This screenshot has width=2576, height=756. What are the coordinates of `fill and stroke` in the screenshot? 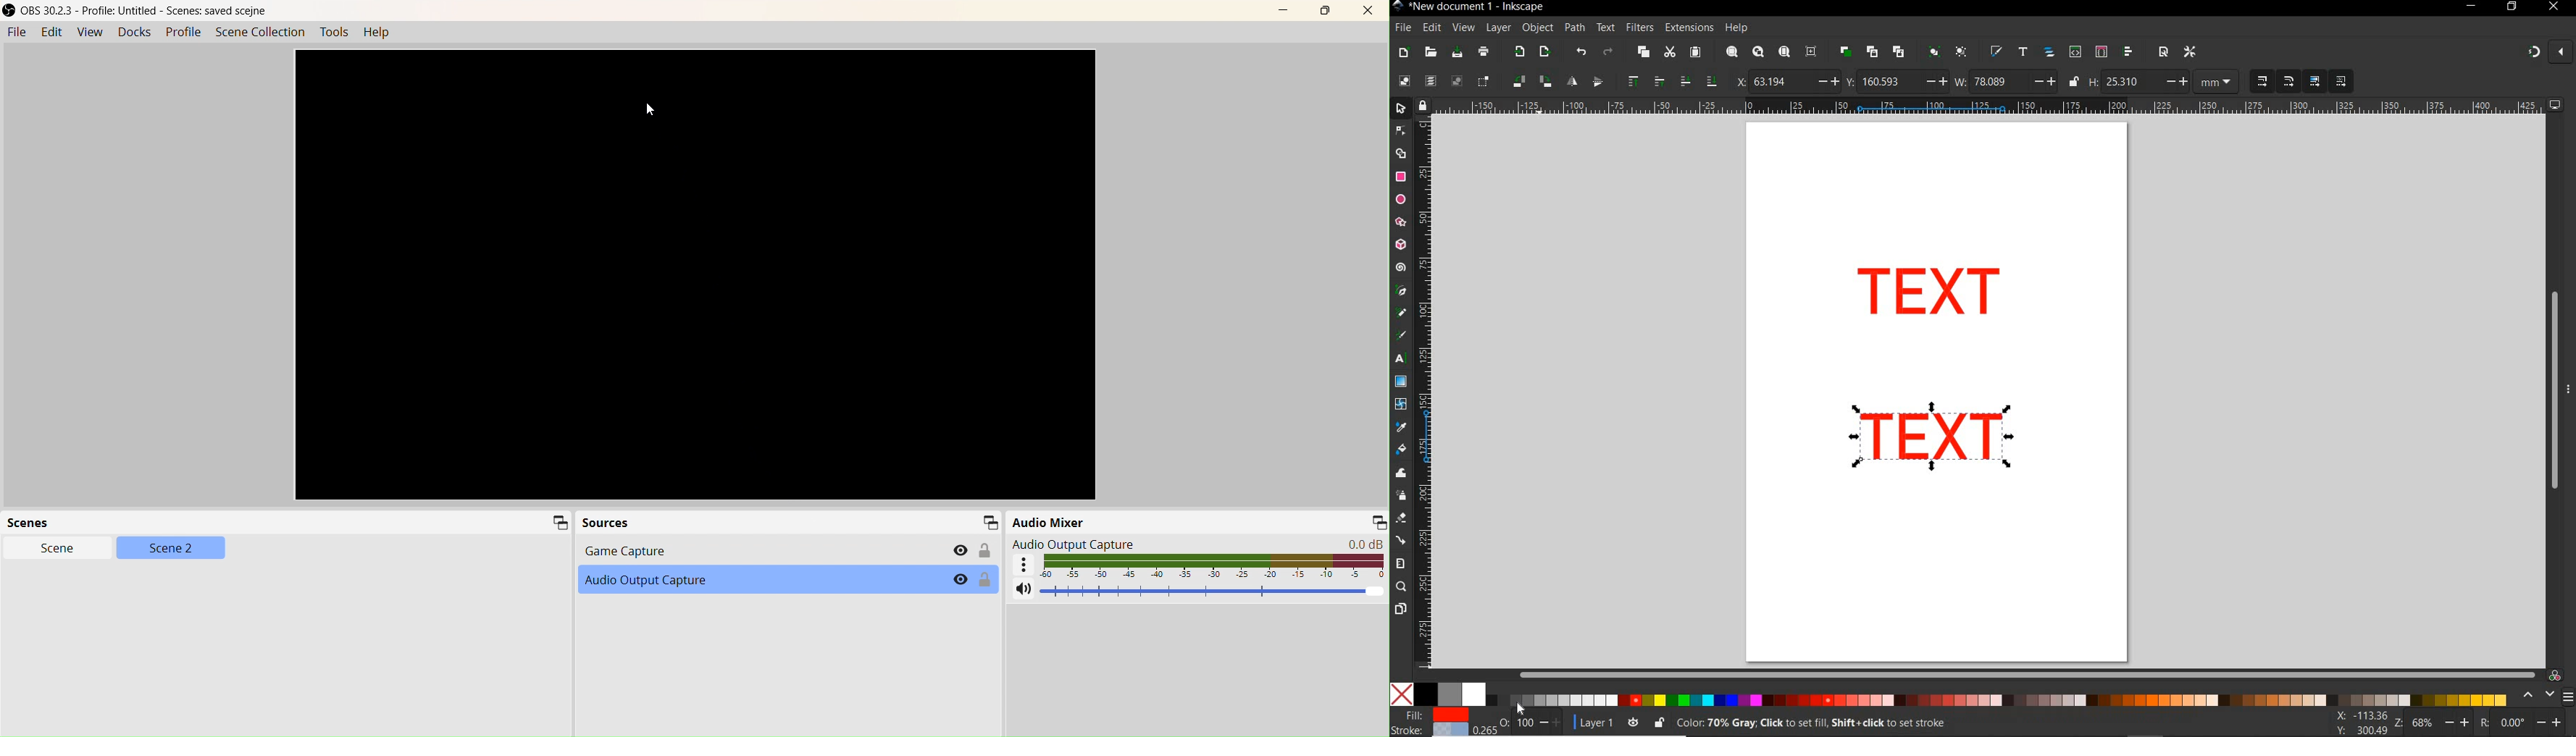 It's located at (1433, 723).